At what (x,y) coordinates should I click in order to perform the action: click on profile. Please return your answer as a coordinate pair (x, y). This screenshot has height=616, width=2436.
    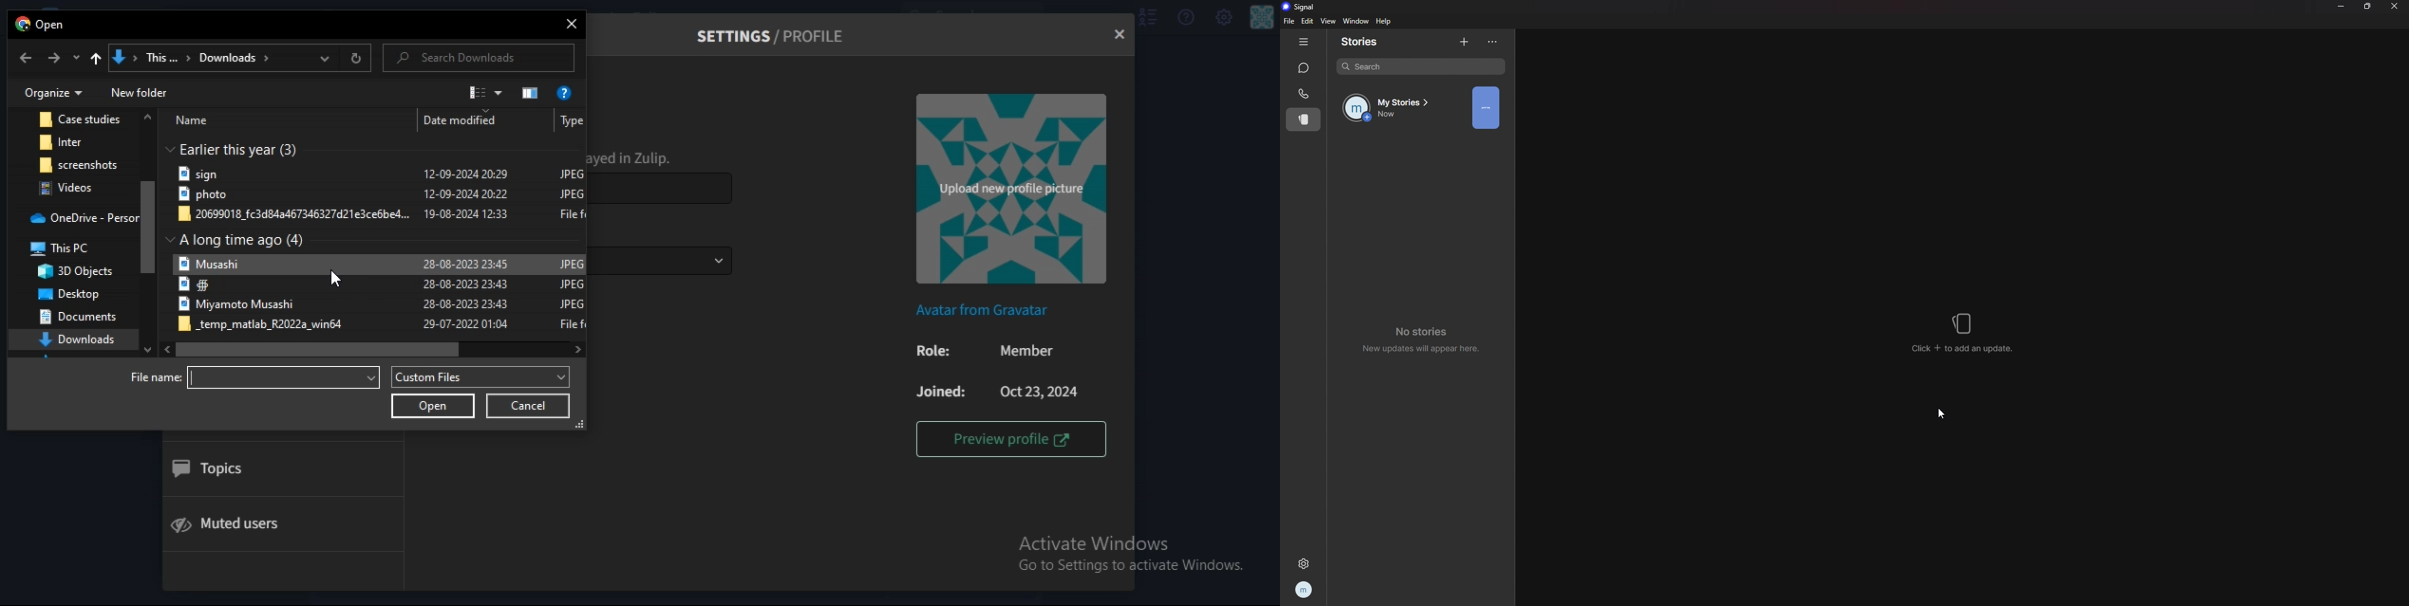
    Looking at the image, I should click on (1305, 590).